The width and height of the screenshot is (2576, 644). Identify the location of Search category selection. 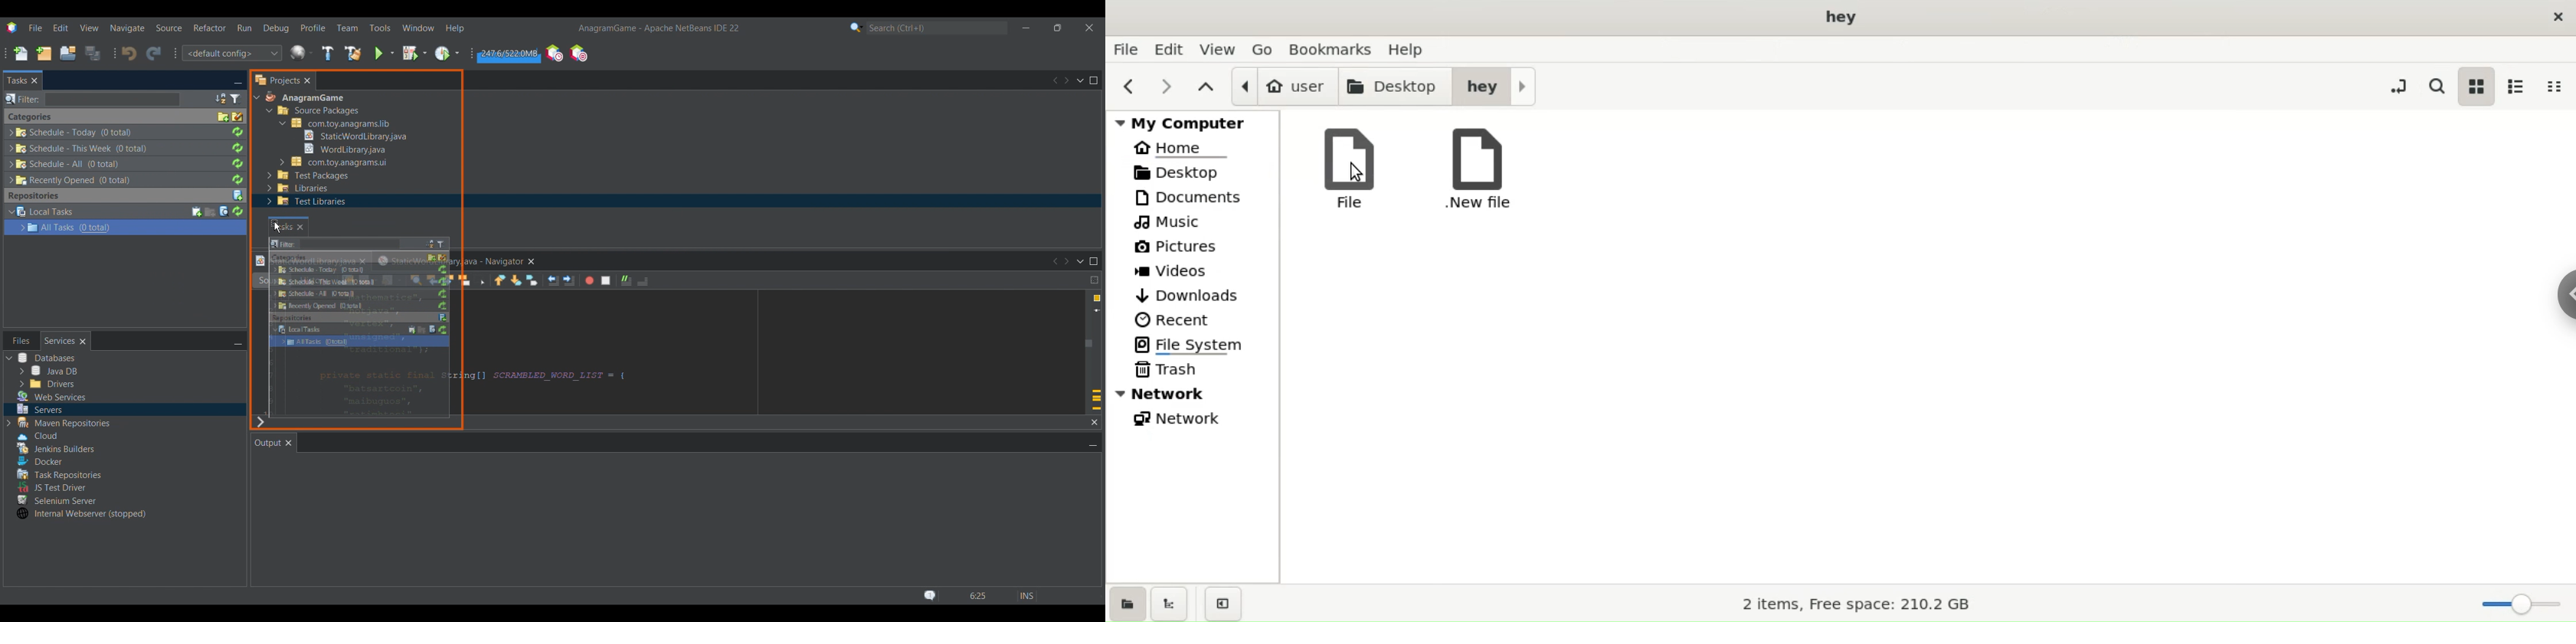
(857, 27).